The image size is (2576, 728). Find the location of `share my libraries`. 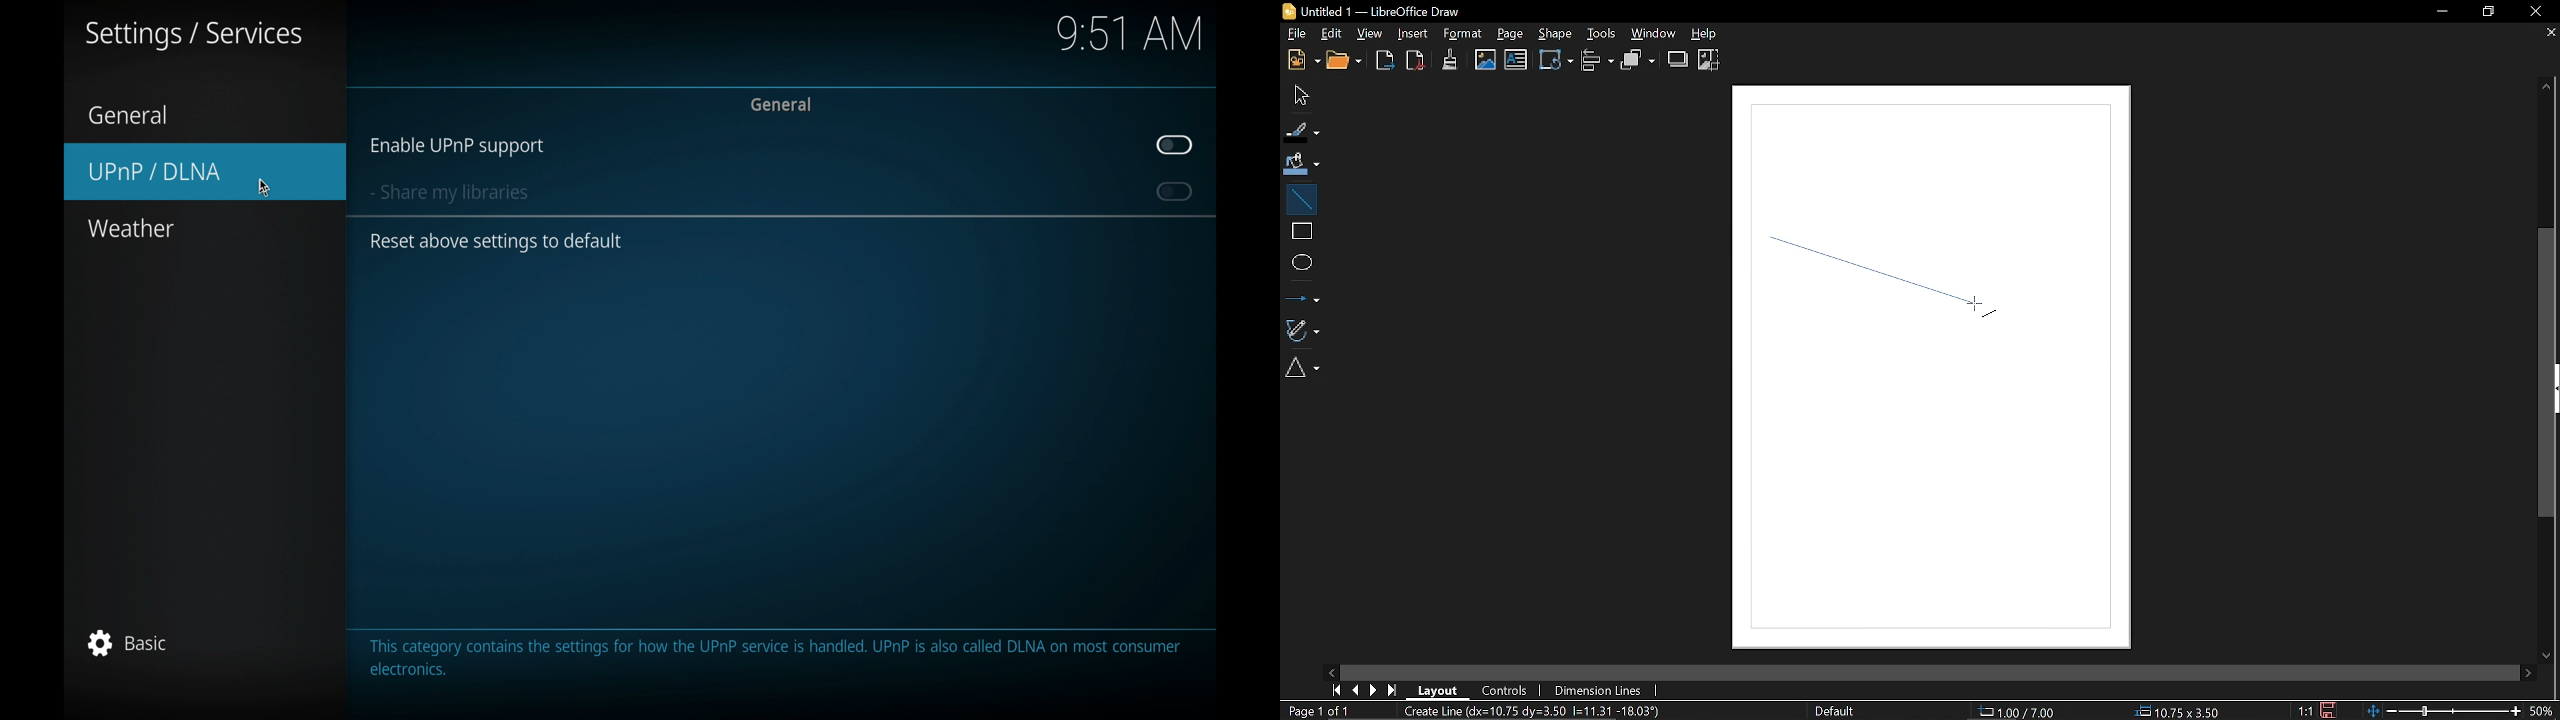

share my libraries is located at coordinates (449, 194).